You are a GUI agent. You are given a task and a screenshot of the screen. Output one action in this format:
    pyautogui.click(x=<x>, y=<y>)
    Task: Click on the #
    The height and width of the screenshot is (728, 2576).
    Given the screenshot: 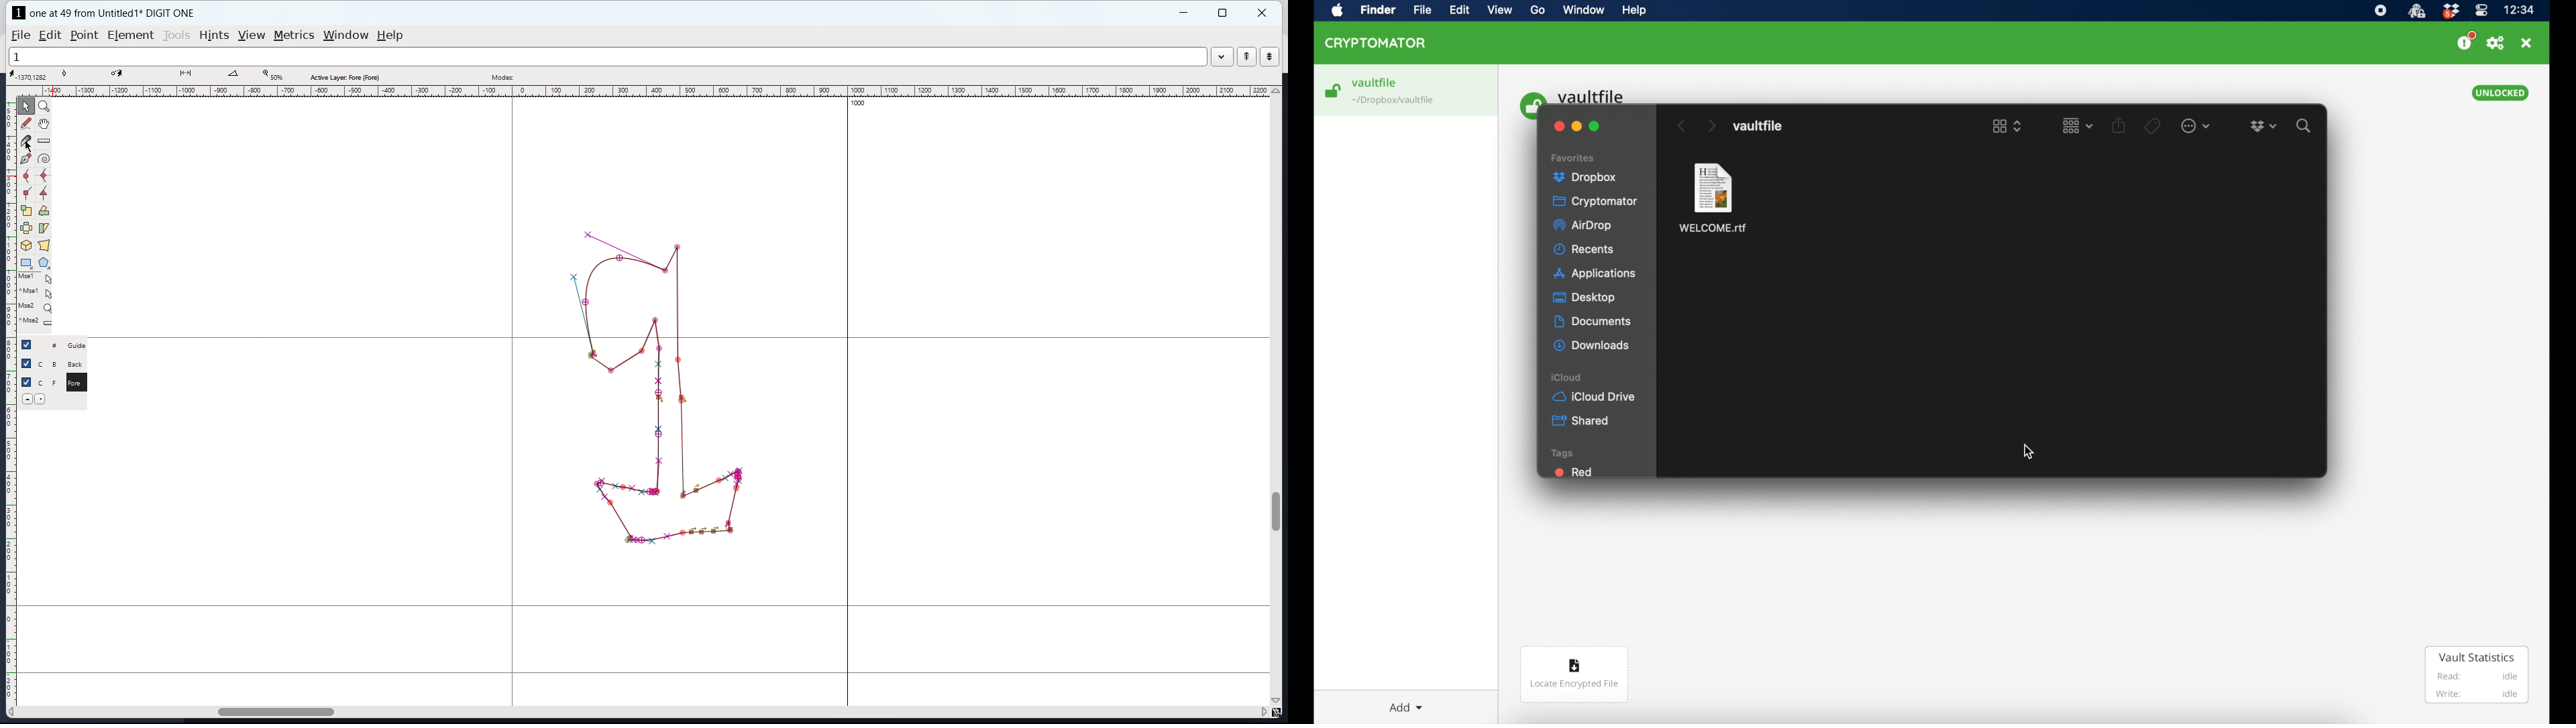 What is the action you would take?
    pyautogui.click(x=48, y=345)
    